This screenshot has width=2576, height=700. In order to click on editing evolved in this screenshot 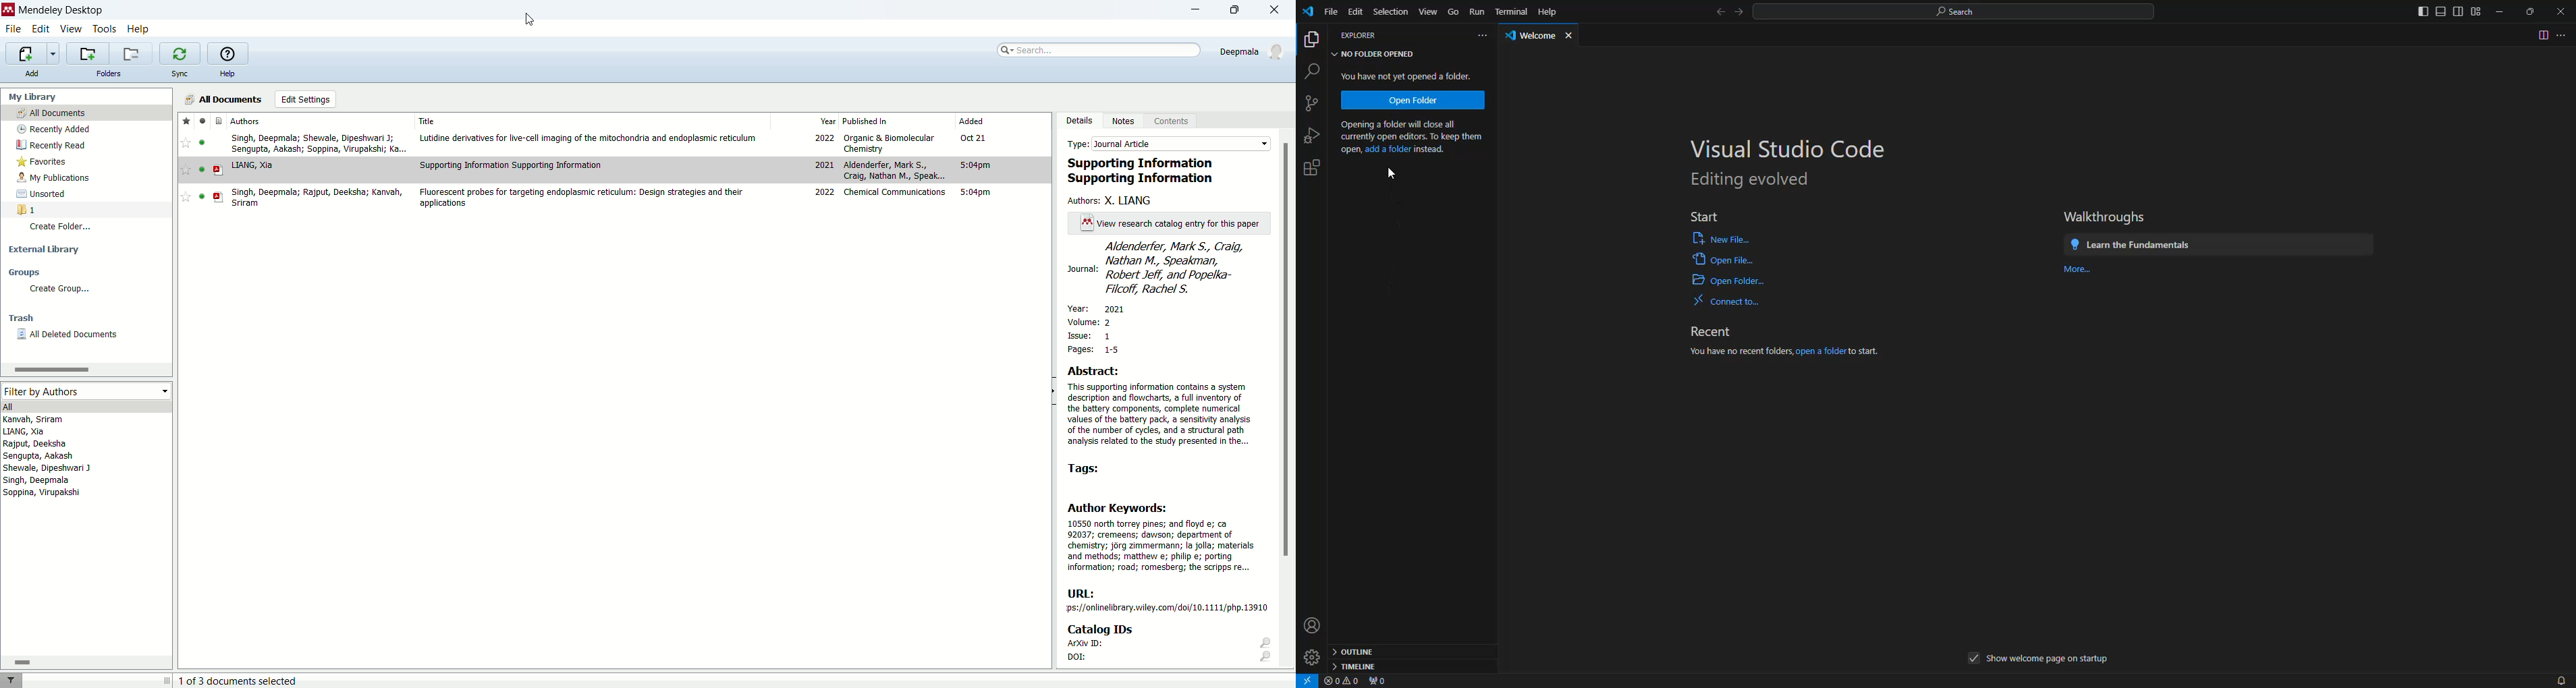, I will do `click(1752, 180)`.